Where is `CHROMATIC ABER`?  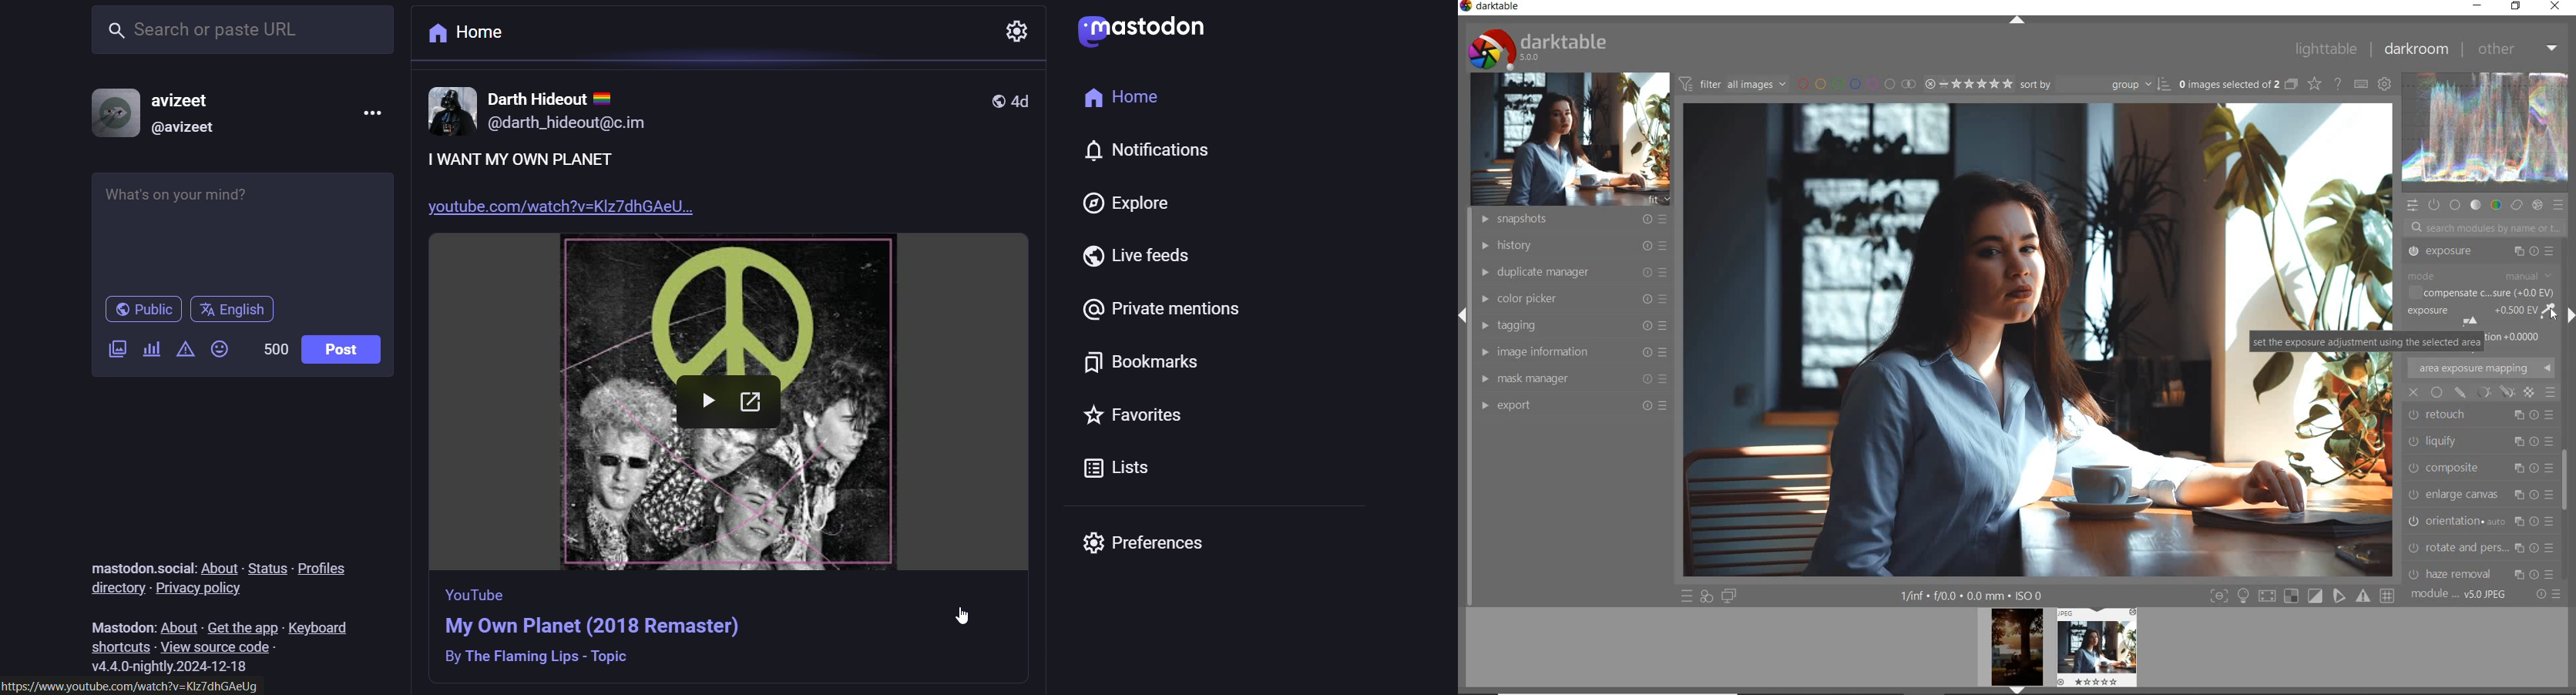 CHROMATIC ABER is located at coordinates (2479, 521).